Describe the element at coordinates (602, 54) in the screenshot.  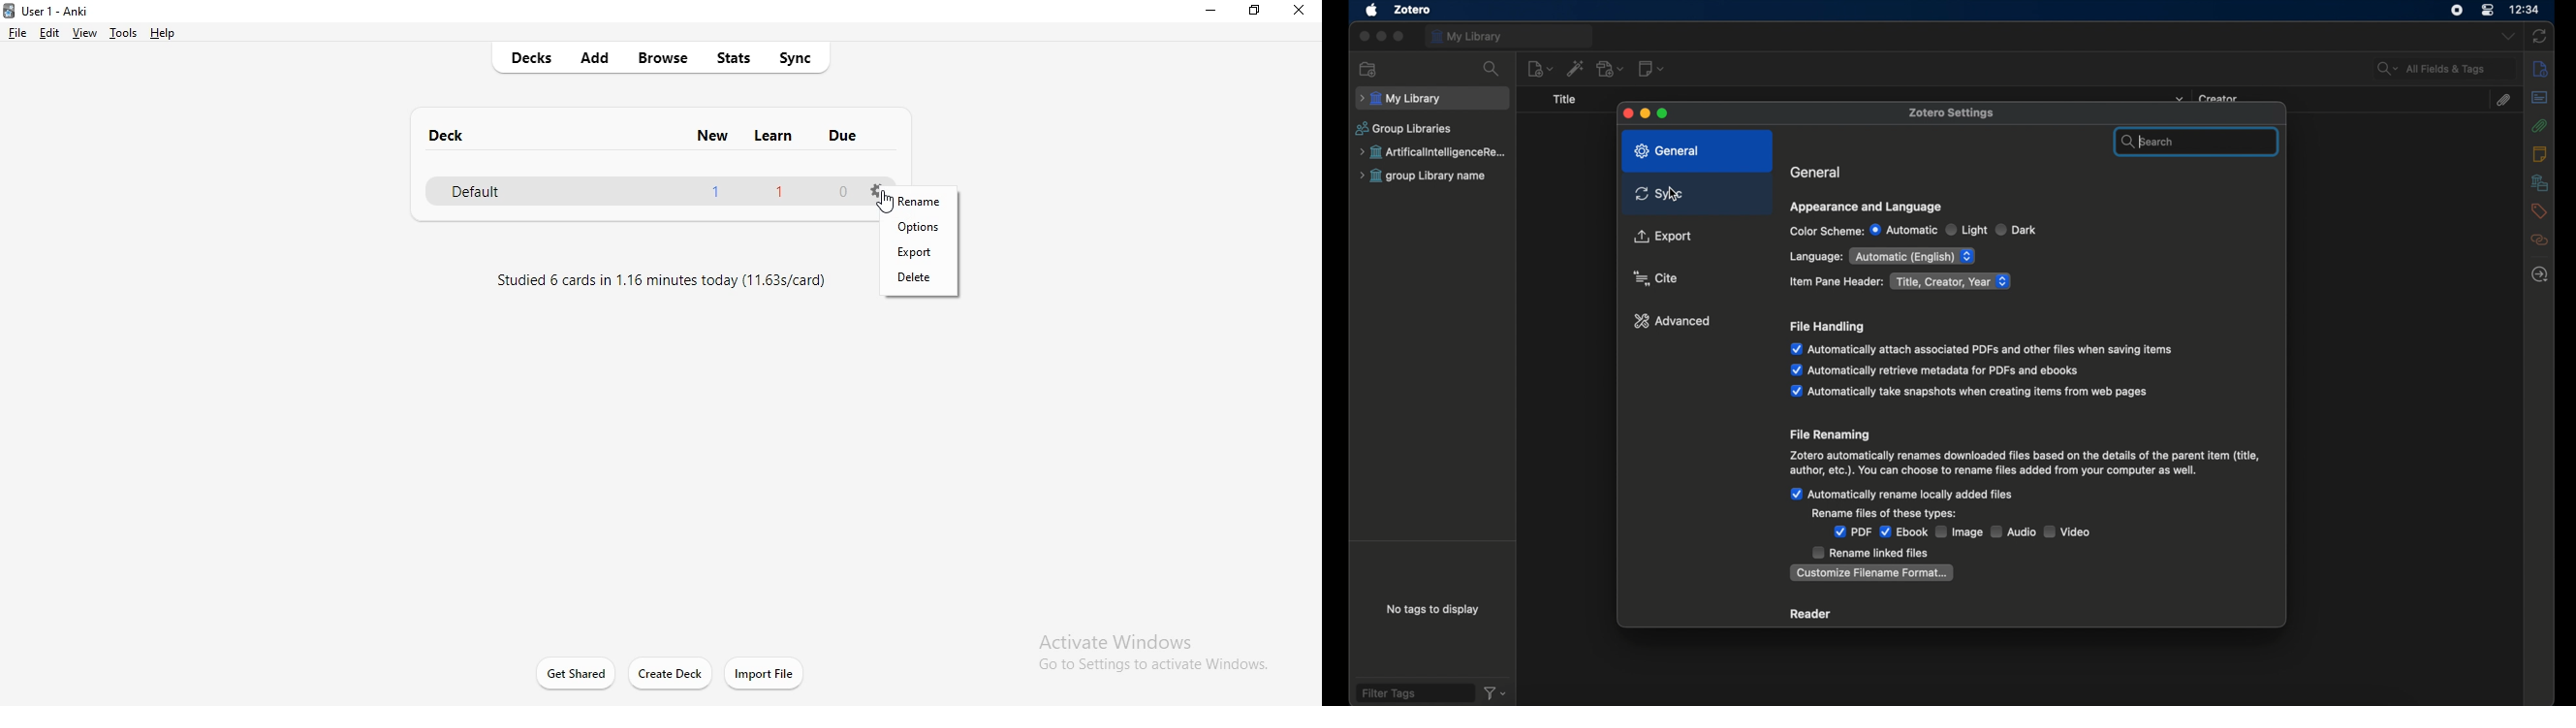
I see `add` at that location.